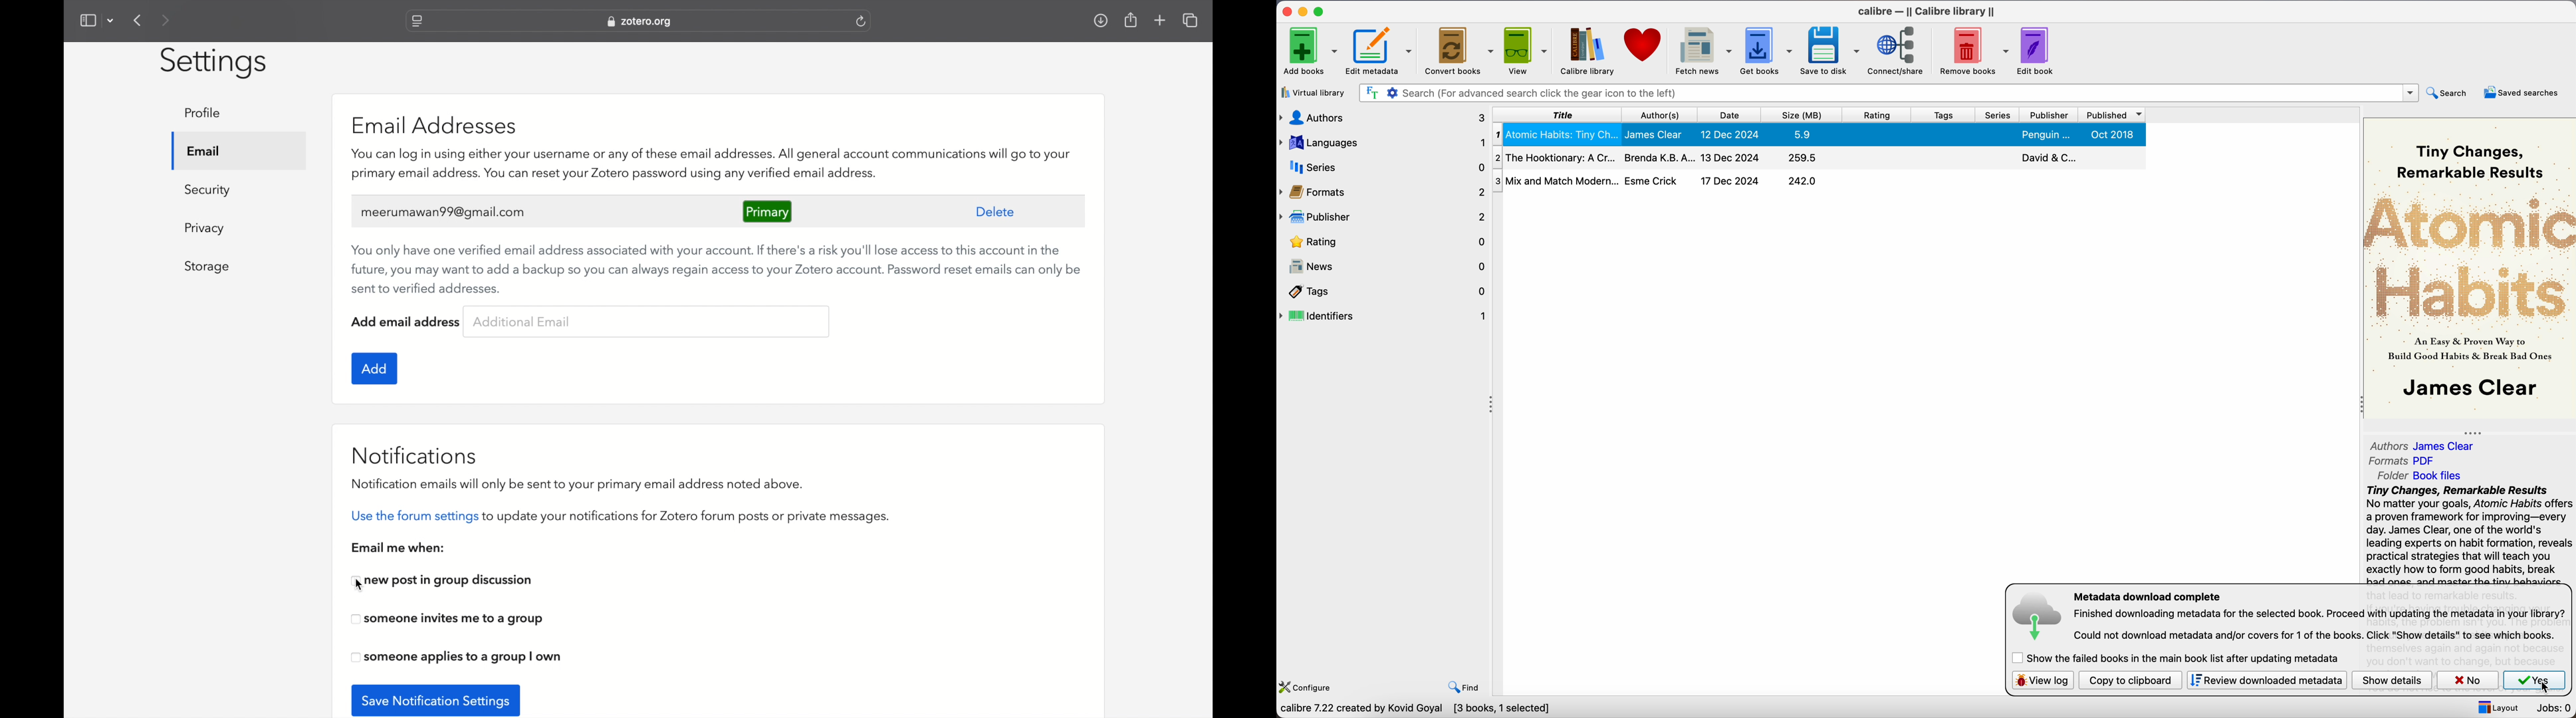 The width and height of the screenshot is (2576, 728). Describe the element at coordinates (2268, 680) in the screenshot. I see `review download metadata` at that location.